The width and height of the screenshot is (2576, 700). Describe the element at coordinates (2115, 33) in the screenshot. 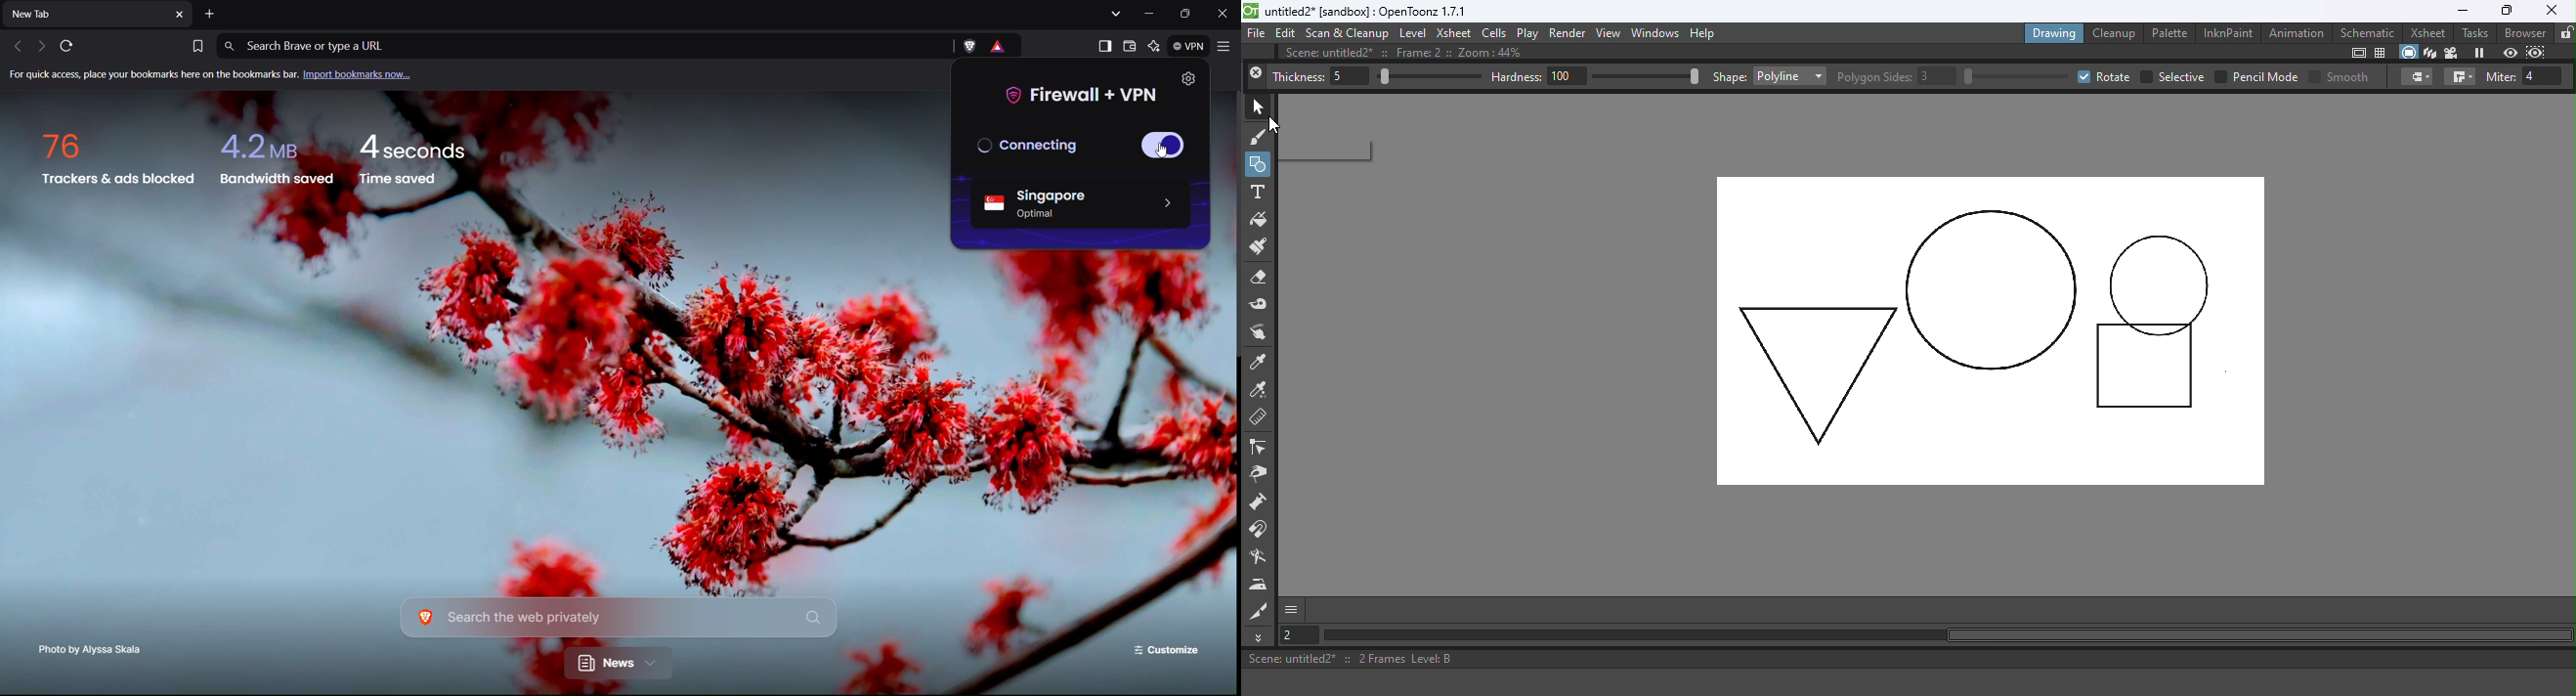

I see `Cleanup` at that location.